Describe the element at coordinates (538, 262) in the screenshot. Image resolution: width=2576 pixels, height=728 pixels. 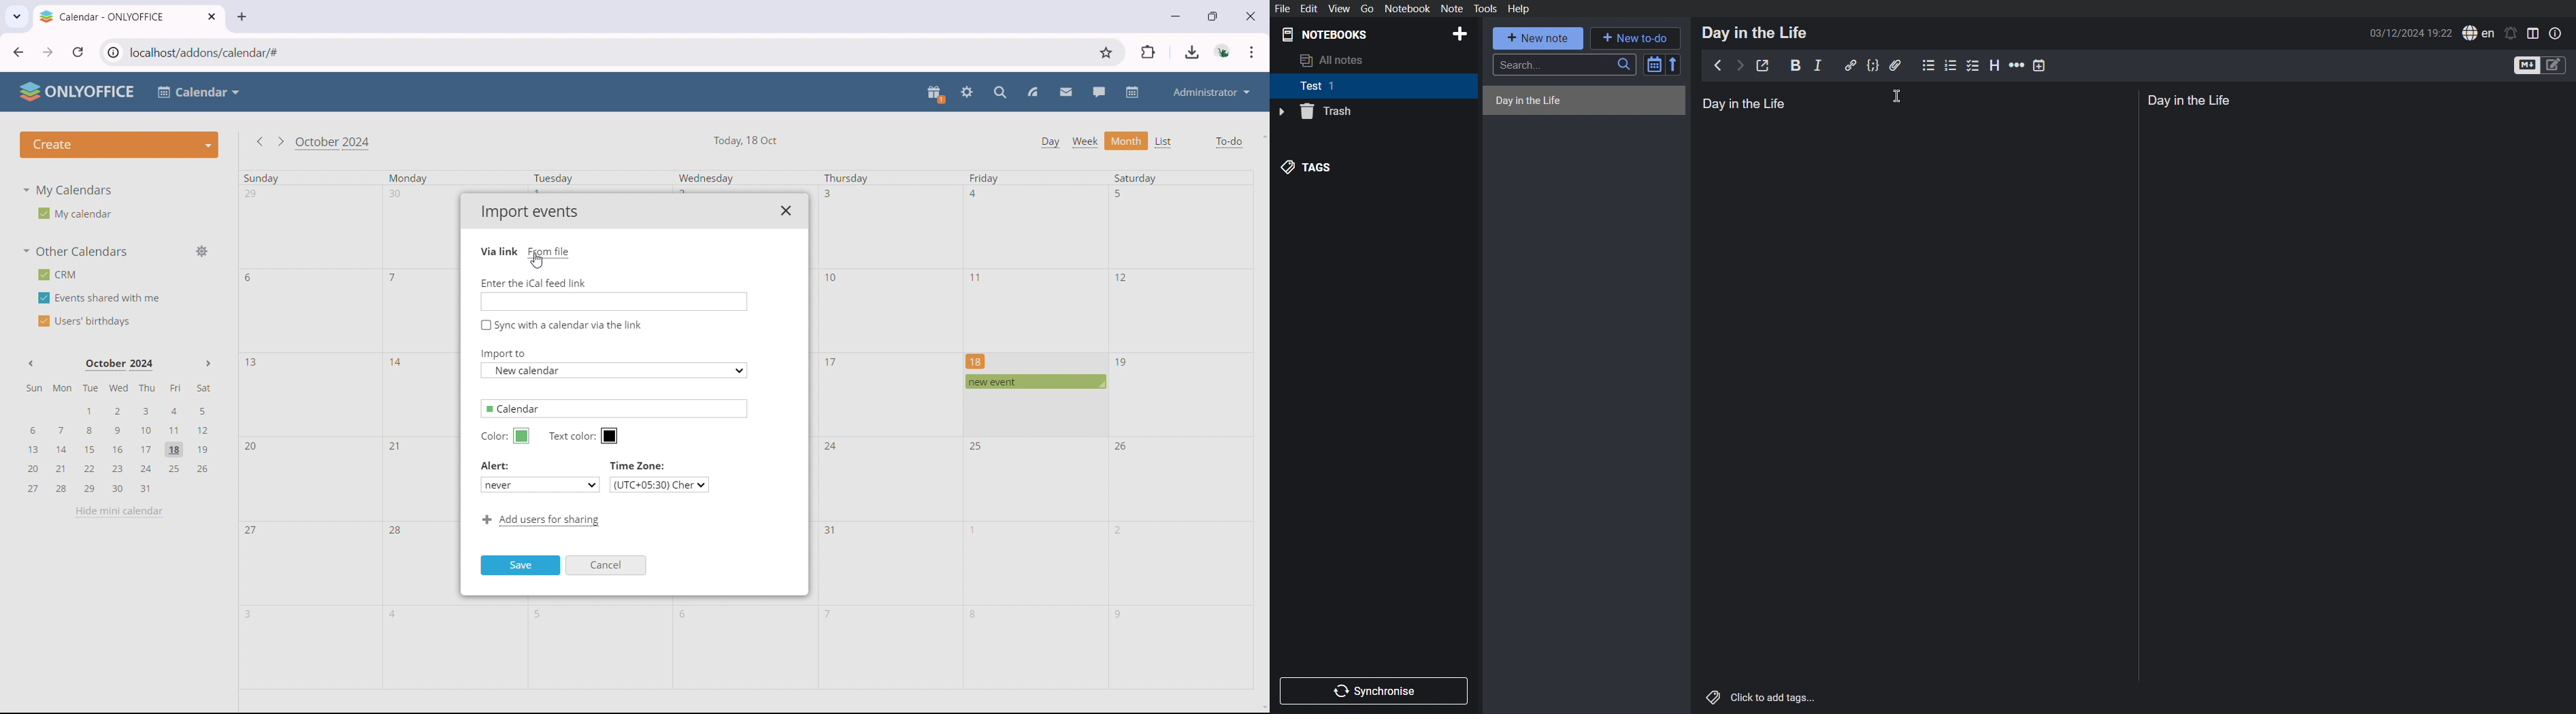
I see `cursor` at that location.